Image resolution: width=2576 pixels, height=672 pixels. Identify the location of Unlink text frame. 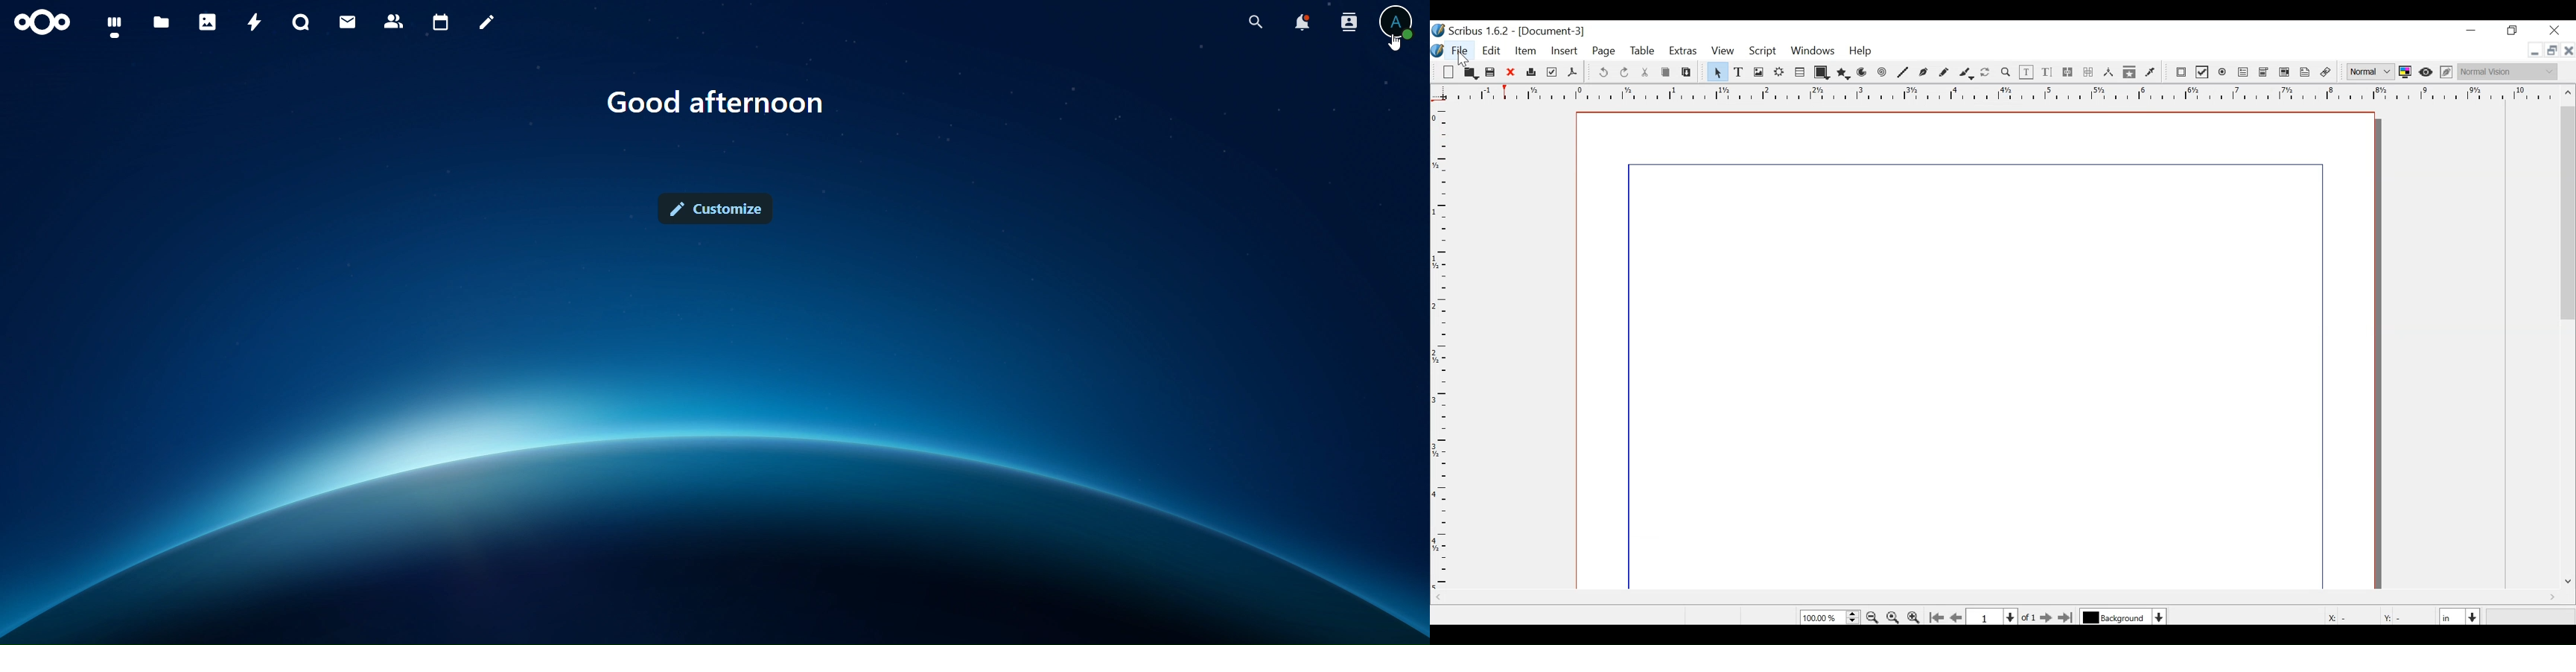
(2089, 72).